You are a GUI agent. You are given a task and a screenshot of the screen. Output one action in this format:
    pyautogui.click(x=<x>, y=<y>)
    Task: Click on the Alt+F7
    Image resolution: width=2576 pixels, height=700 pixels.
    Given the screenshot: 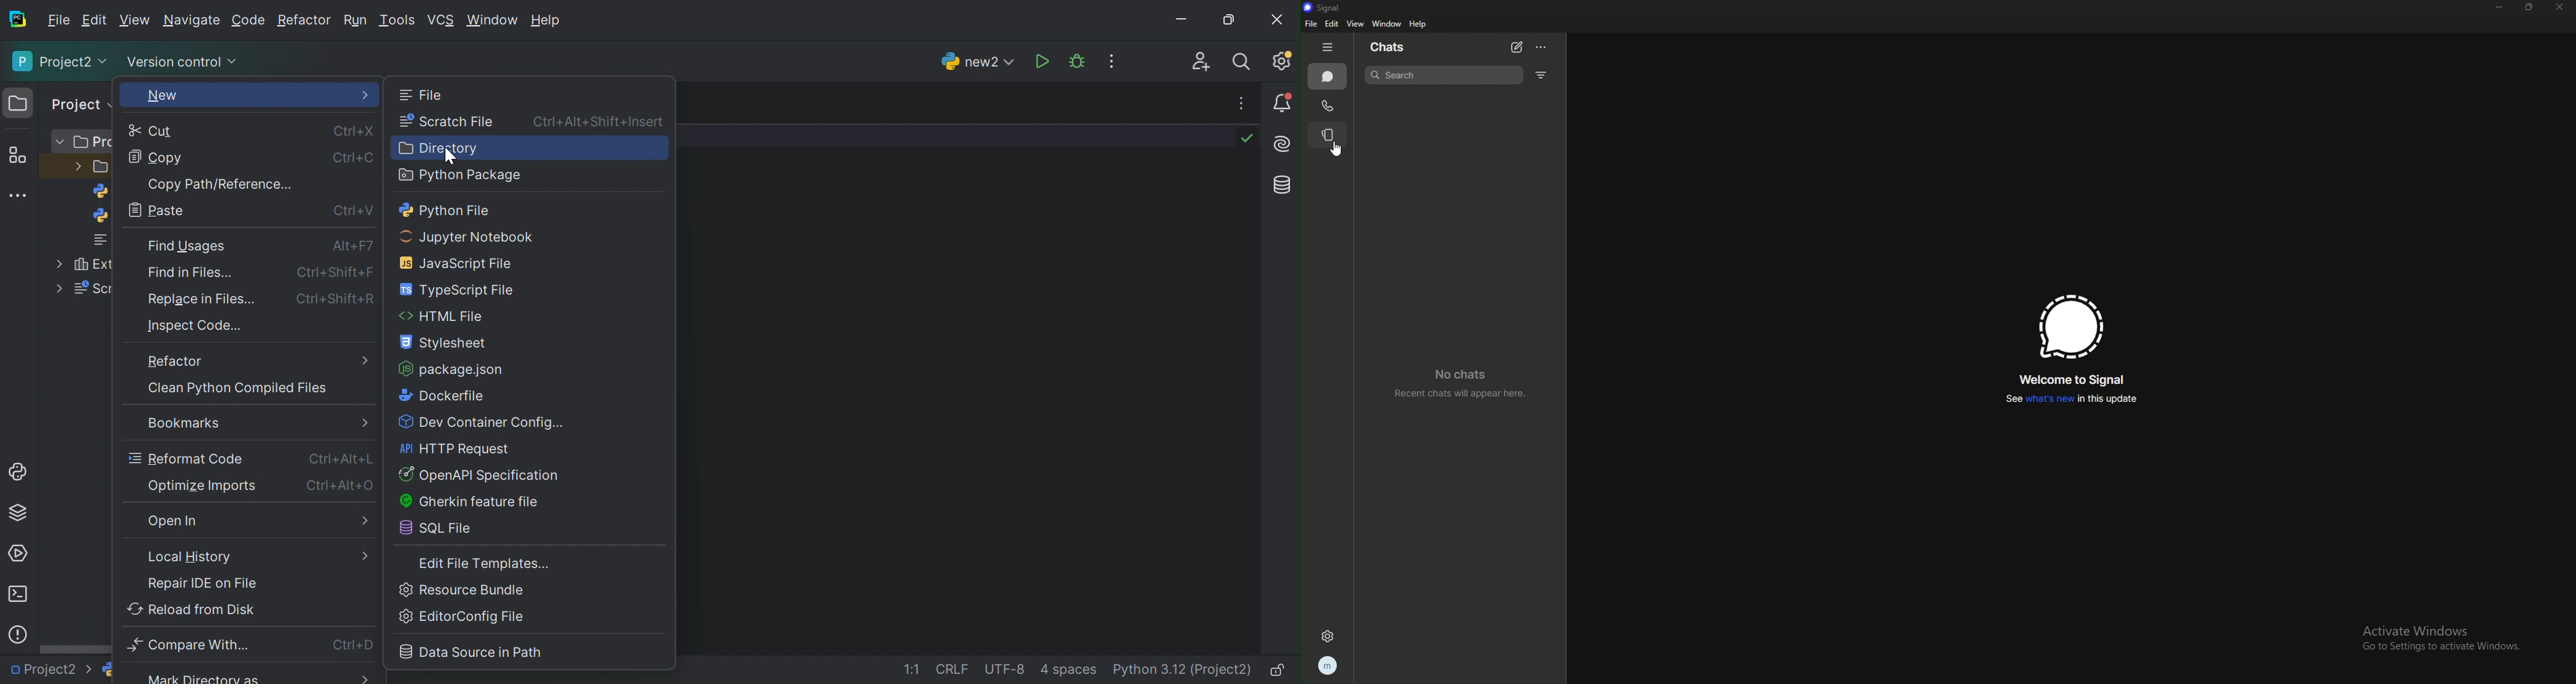 What is the action you would take?
    pyautogui.click(x=353, y=246)
    